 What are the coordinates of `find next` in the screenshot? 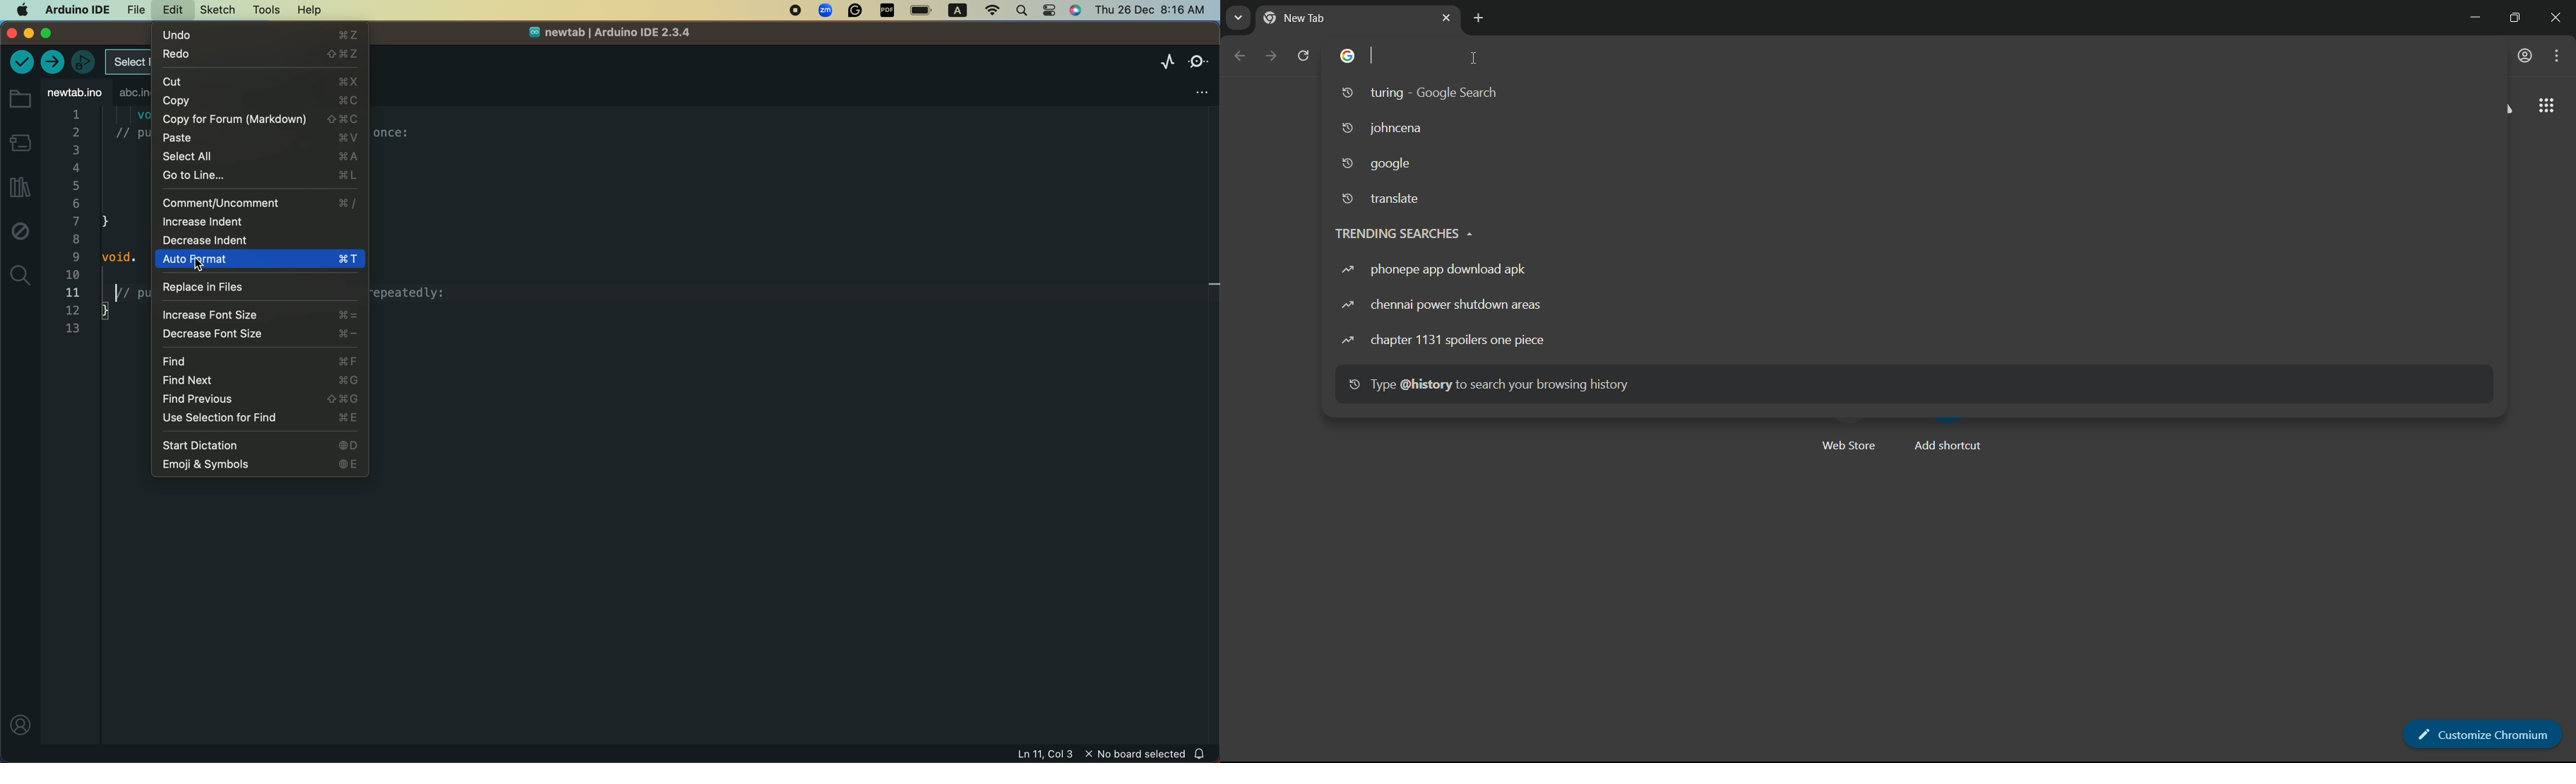 It's located at (258, 380).